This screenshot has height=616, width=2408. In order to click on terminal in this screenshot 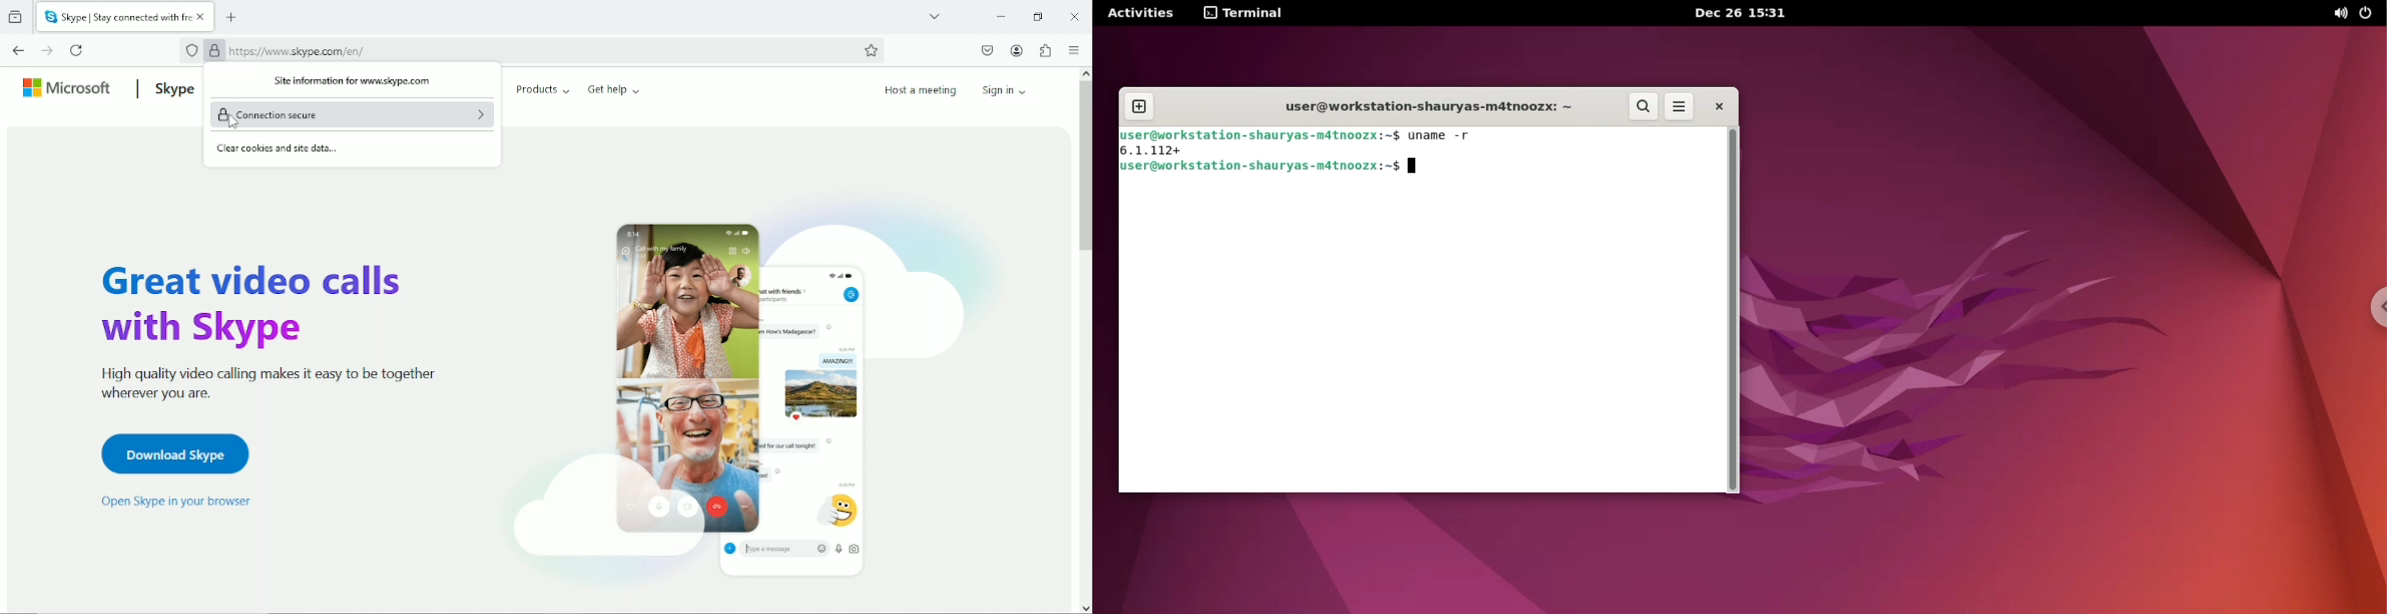, I will do `click(1248, 15)`.